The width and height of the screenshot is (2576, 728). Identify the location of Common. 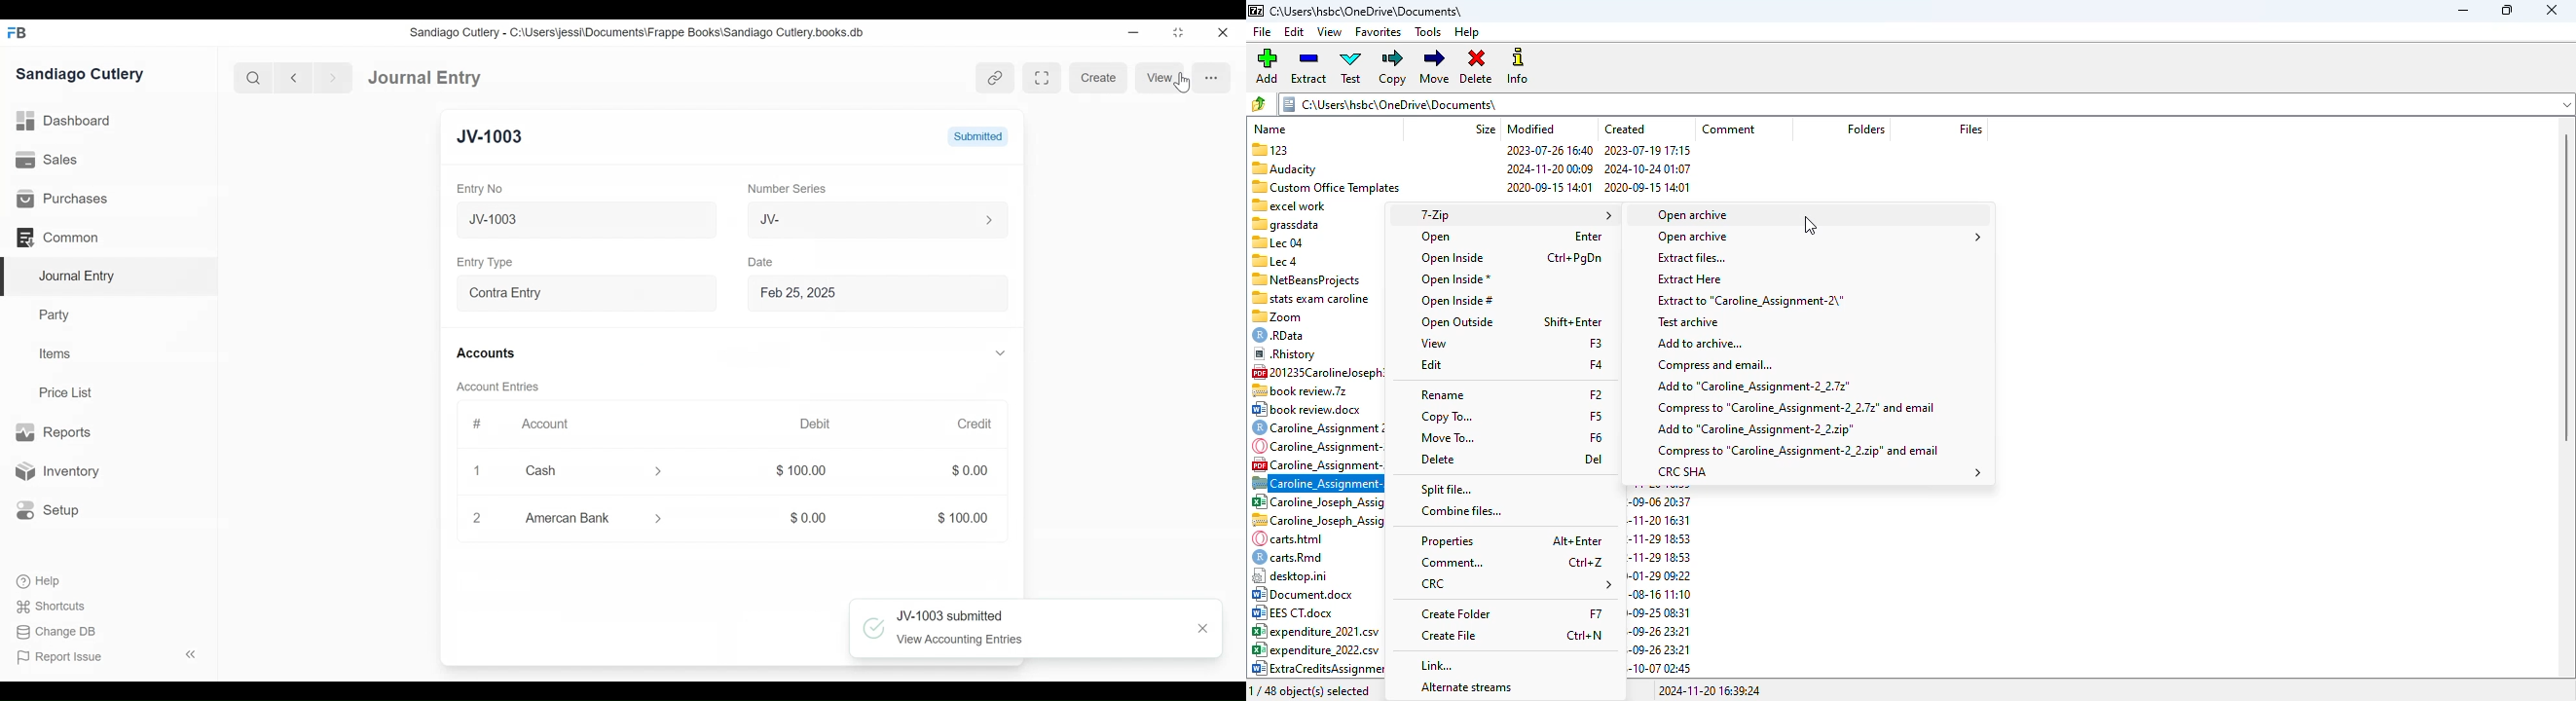
(58, 236).